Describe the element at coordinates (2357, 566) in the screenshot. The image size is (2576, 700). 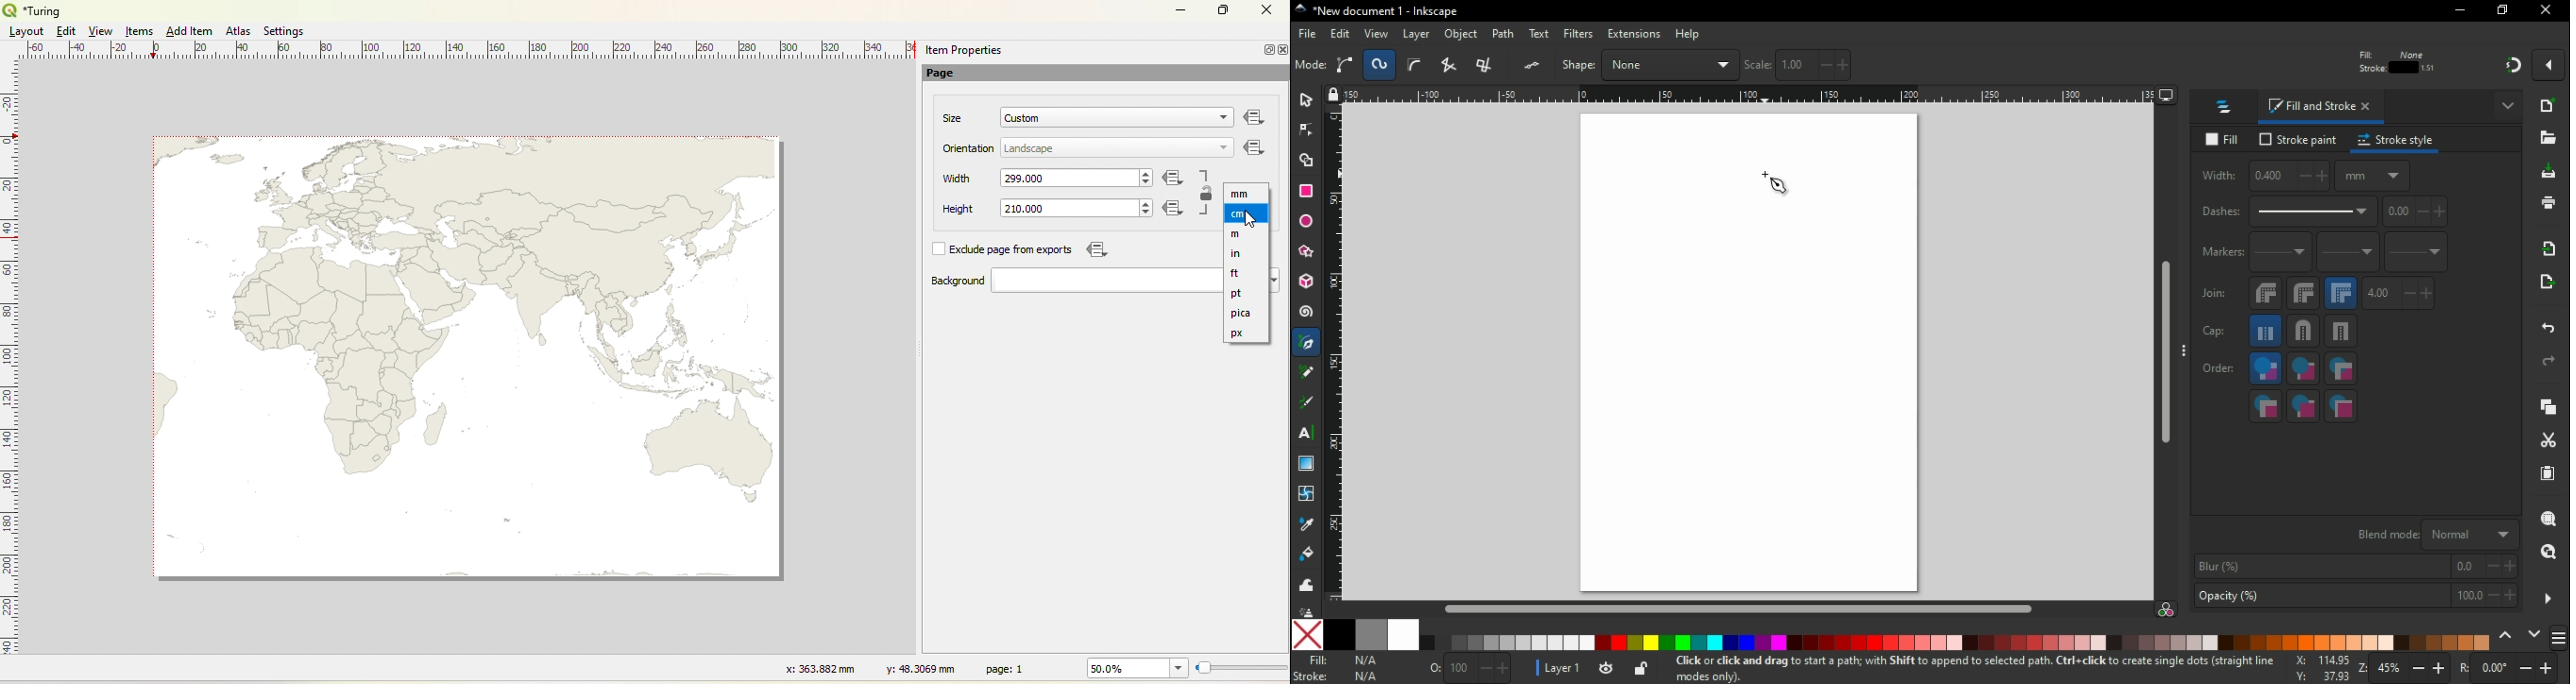
I see `blur` at that location.